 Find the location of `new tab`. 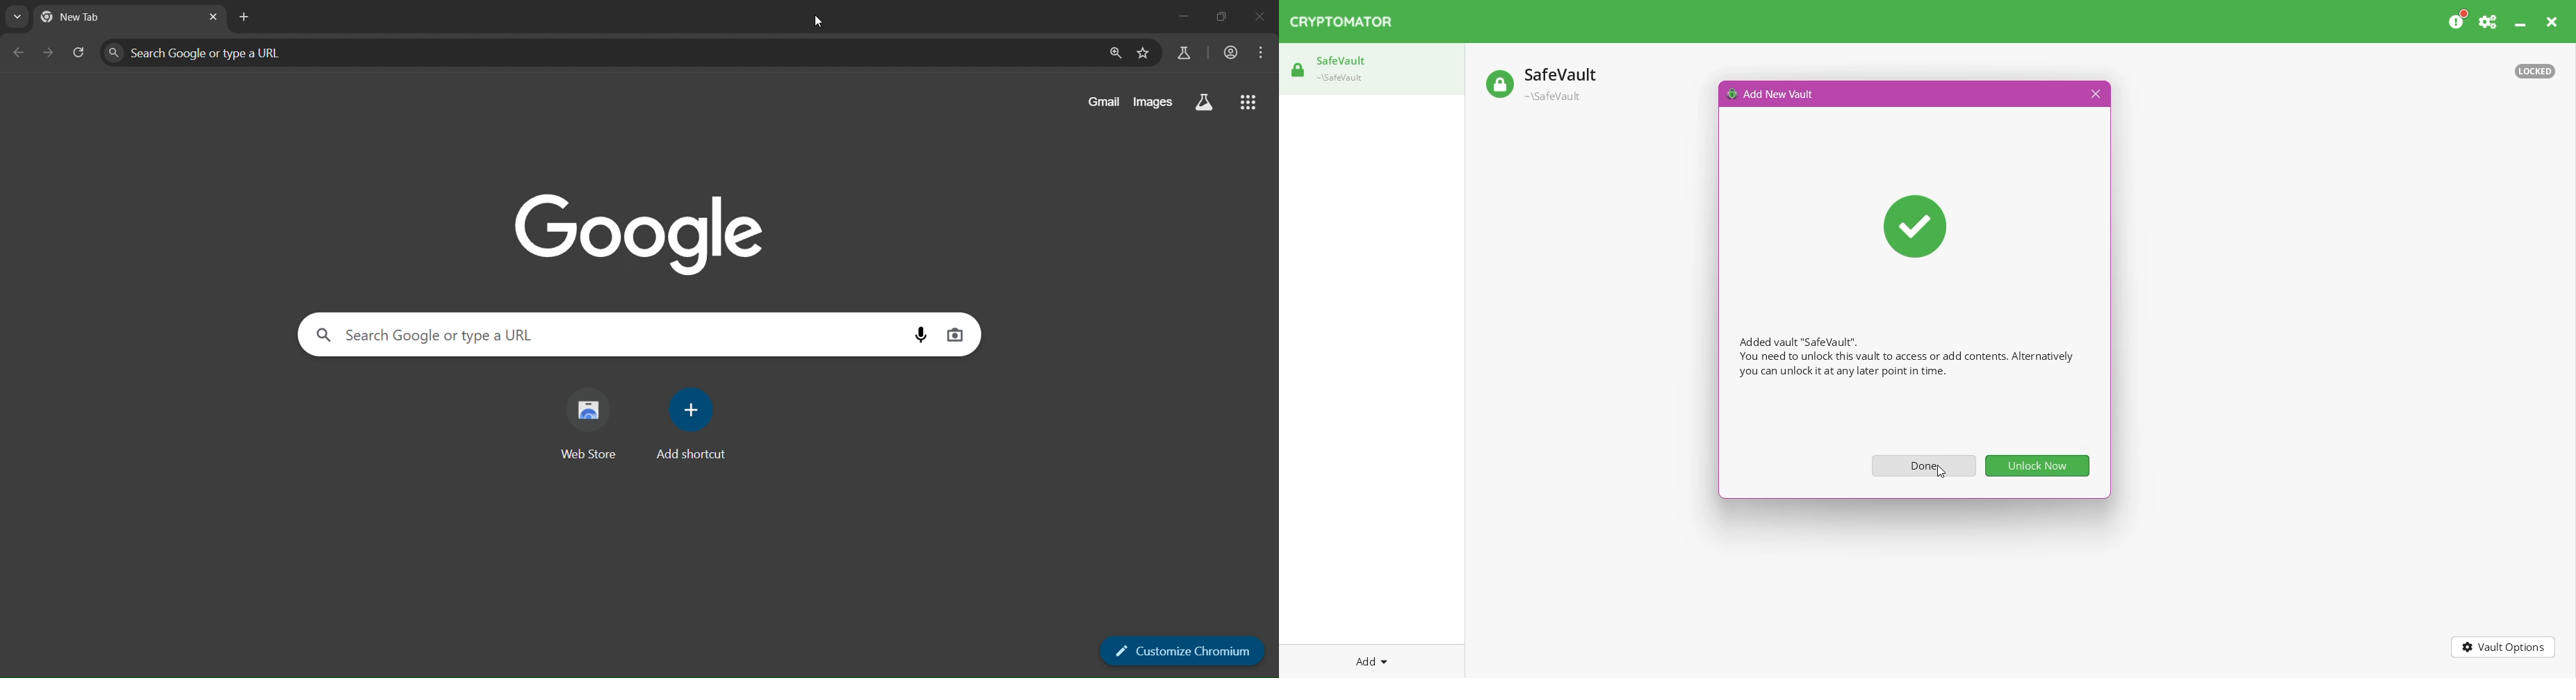

new tab is located at coordinates (245, 17).